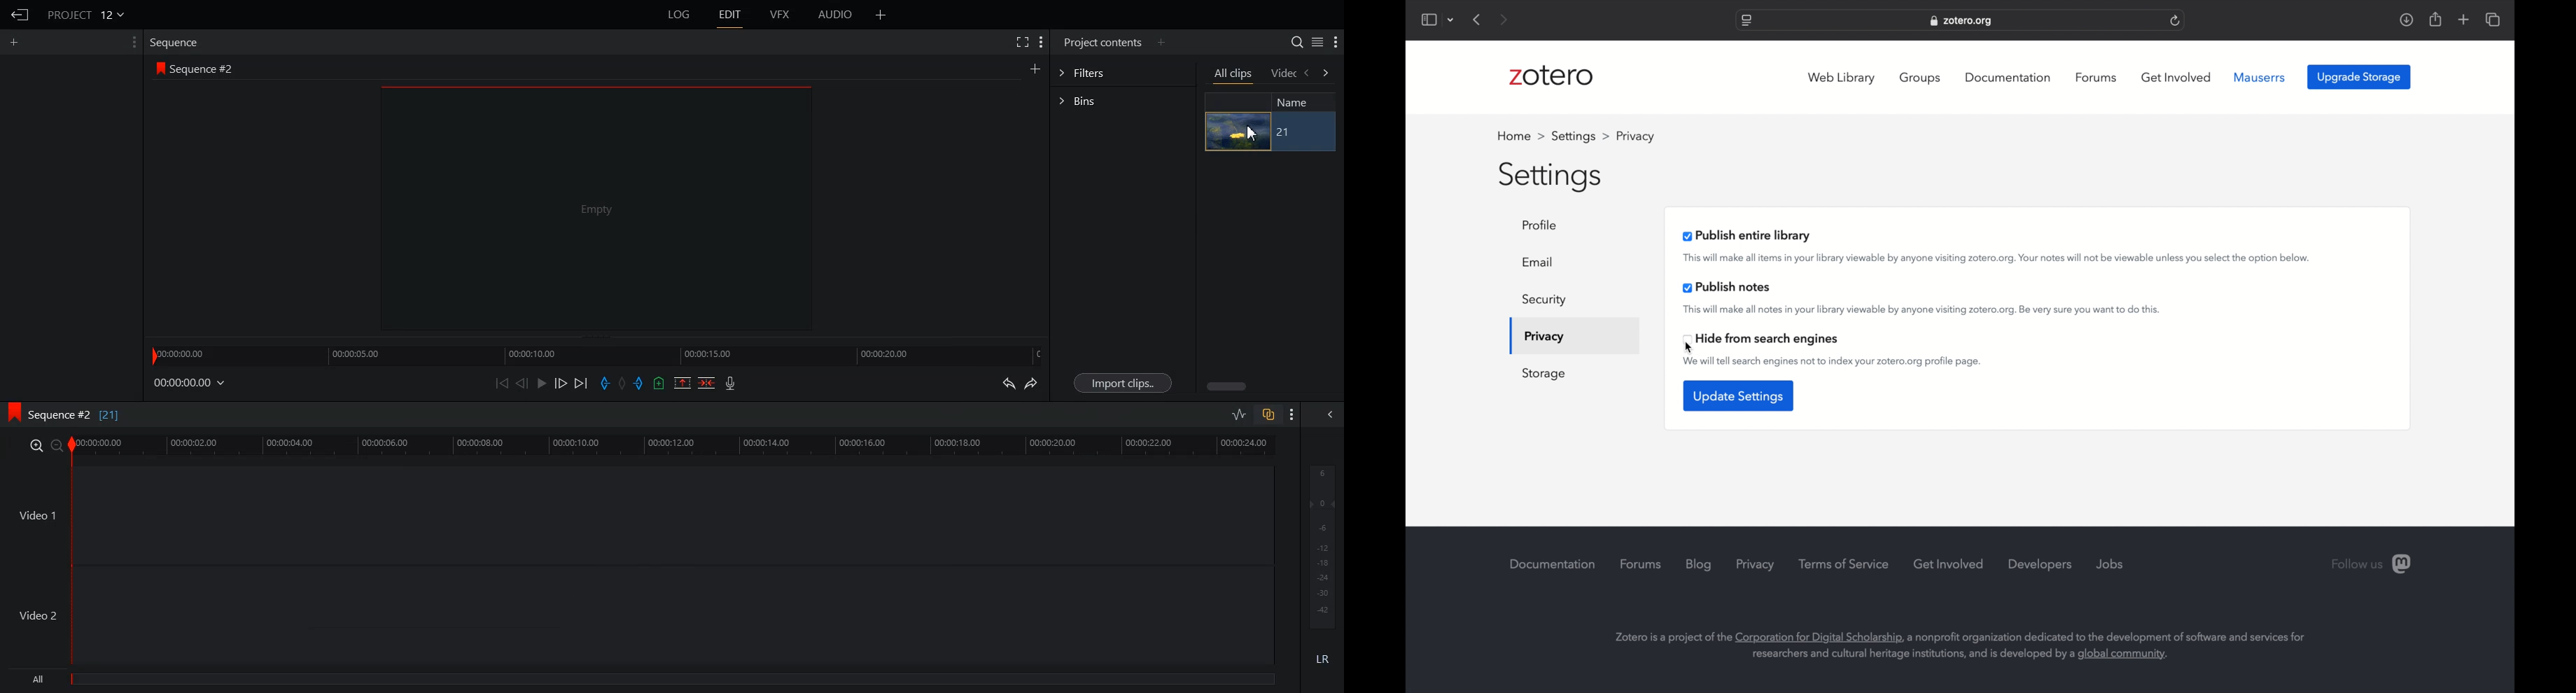 The image size is (2576, 700). Describe the element at coordinates (11, 412) in the screenshot. I see `logo` at that location.